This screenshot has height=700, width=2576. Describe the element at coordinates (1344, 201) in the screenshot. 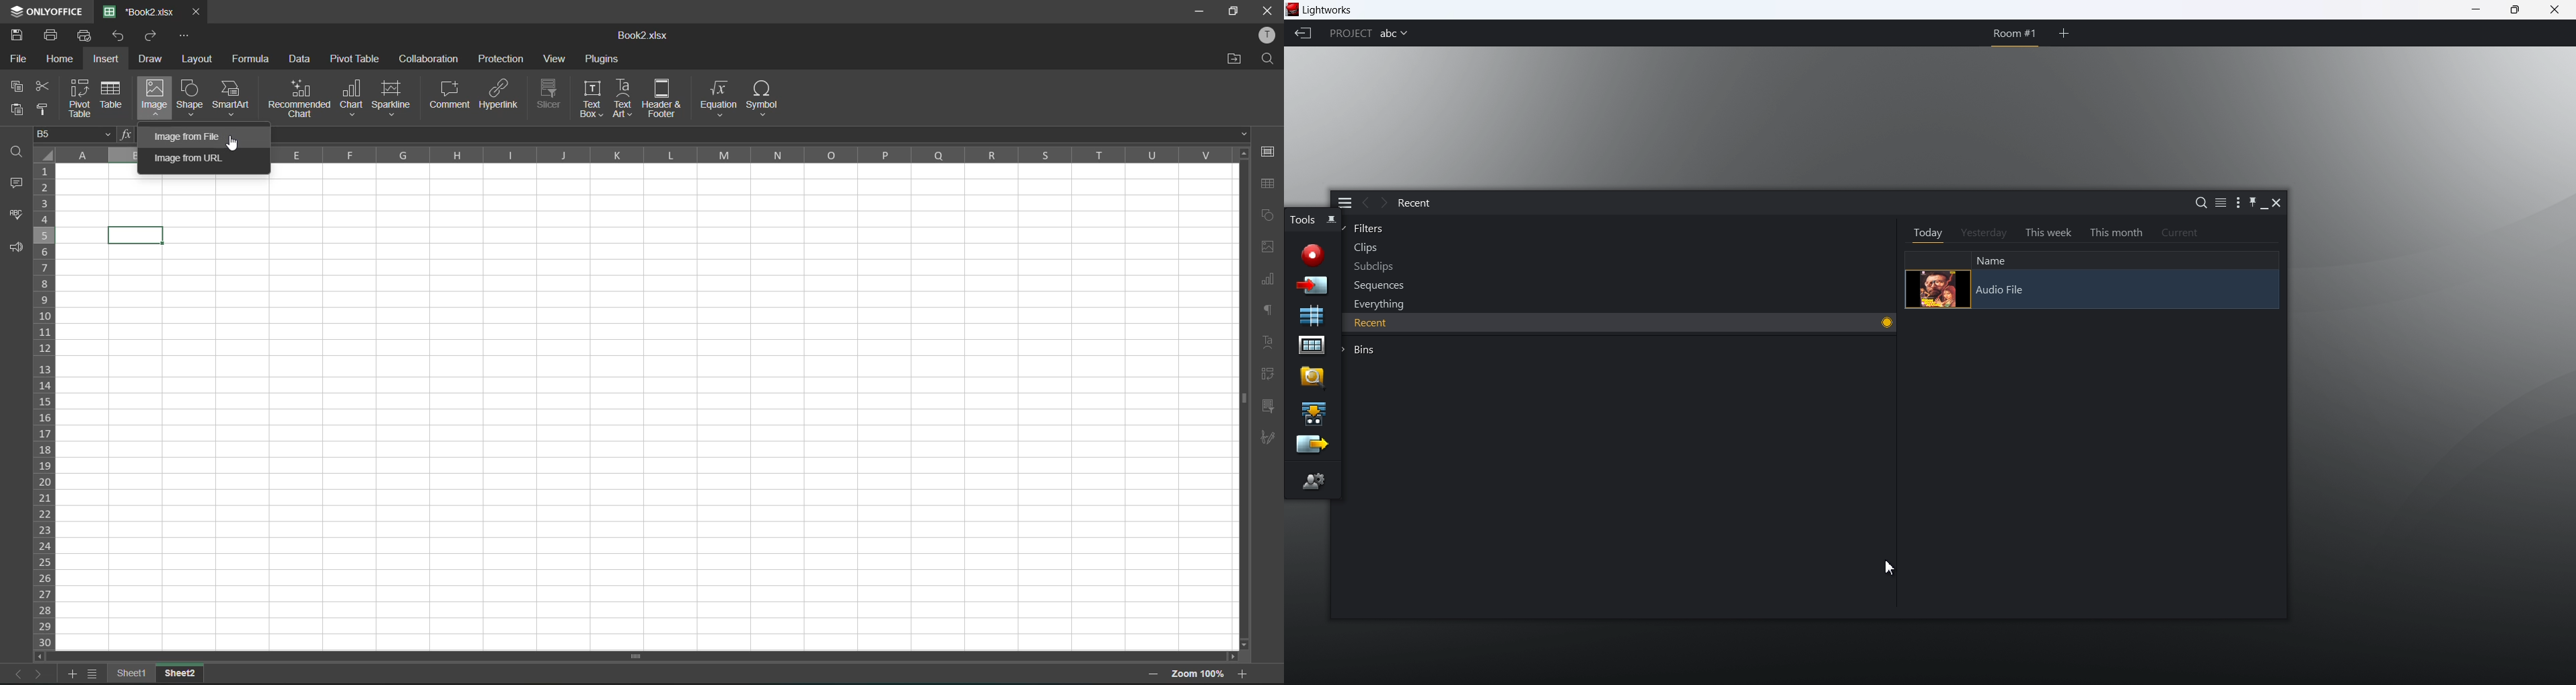

I see `show hide` at that location.